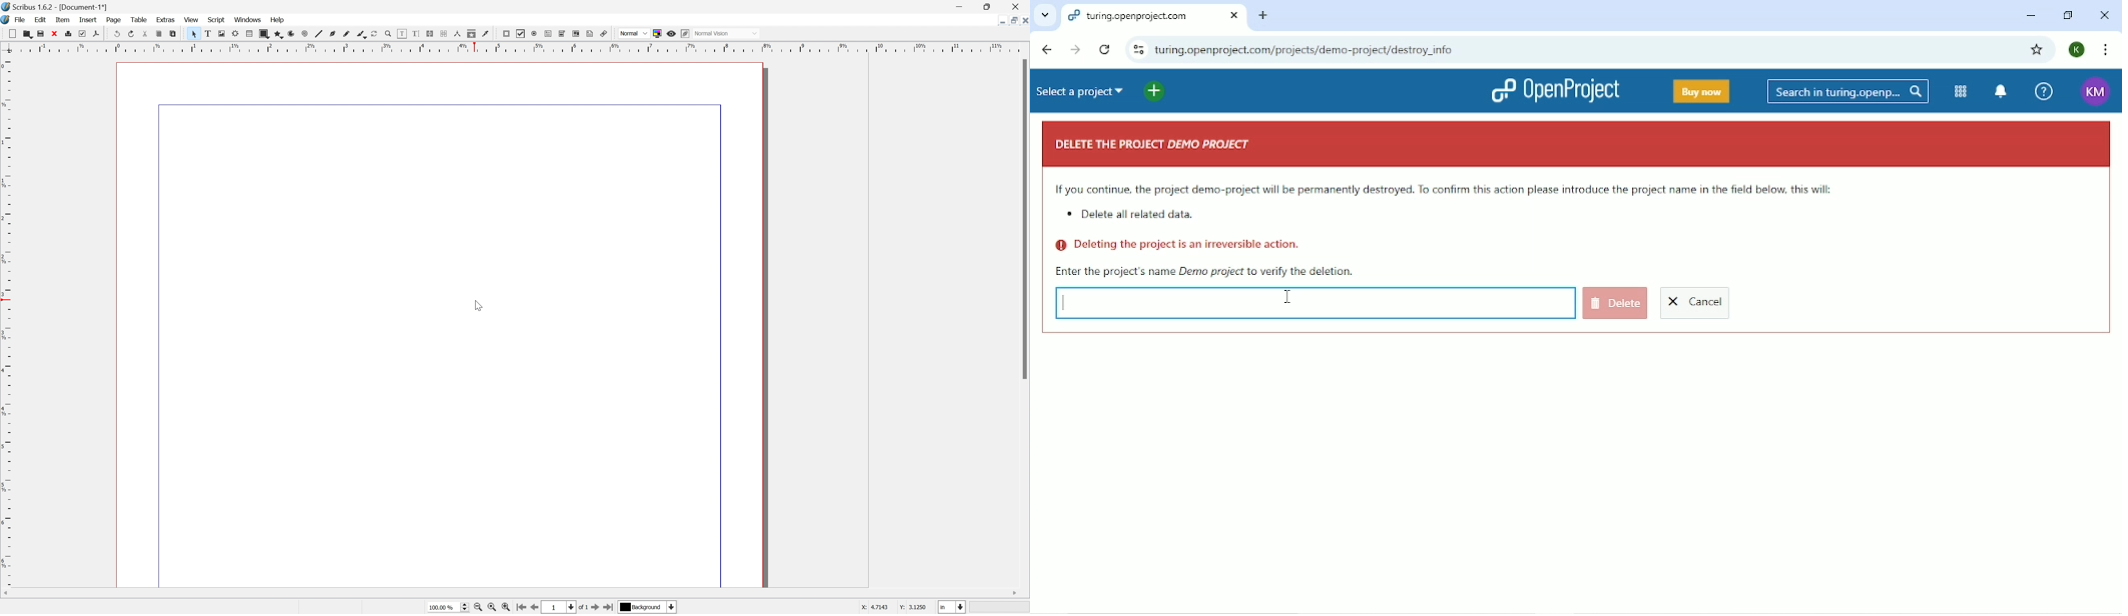 This screenshot has width=2128, height=616. What do you see at coordinates (217, 19) in the screenshot?
I see `script` at bounding box center [217, 19].